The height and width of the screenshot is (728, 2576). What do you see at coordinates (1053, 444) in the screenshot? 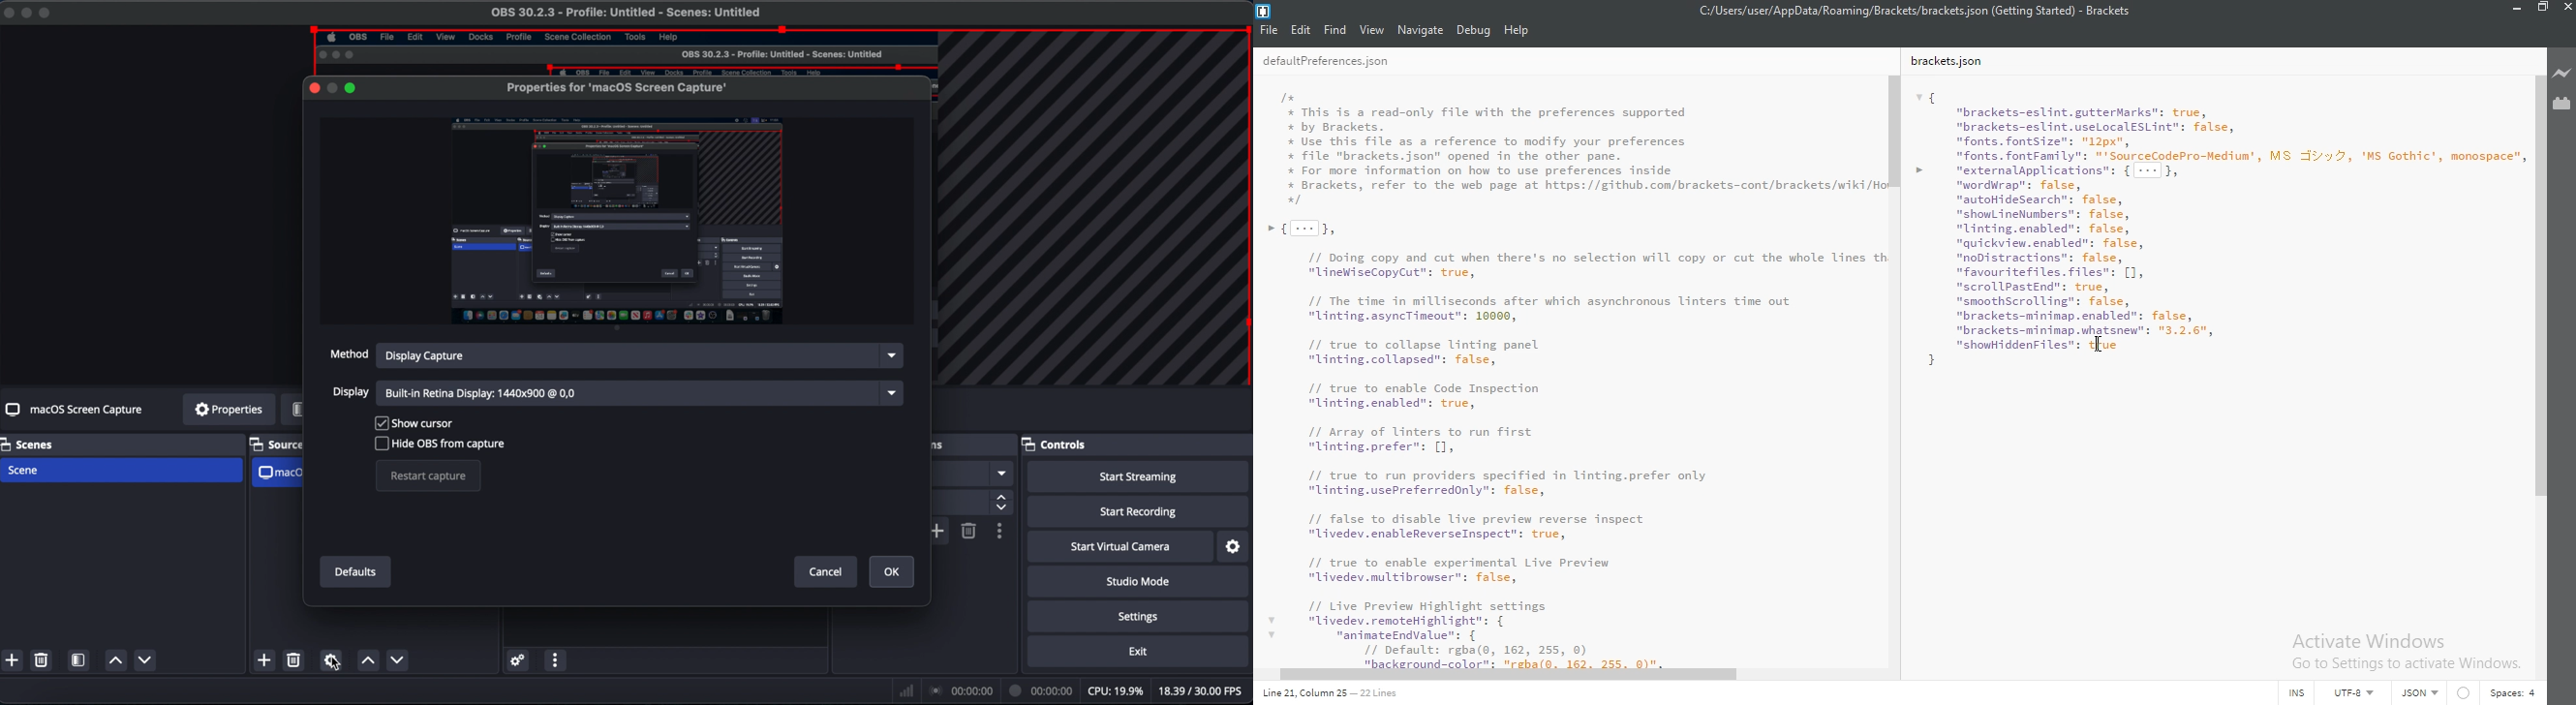
I see `controls` at bounding box center [1053, 444].